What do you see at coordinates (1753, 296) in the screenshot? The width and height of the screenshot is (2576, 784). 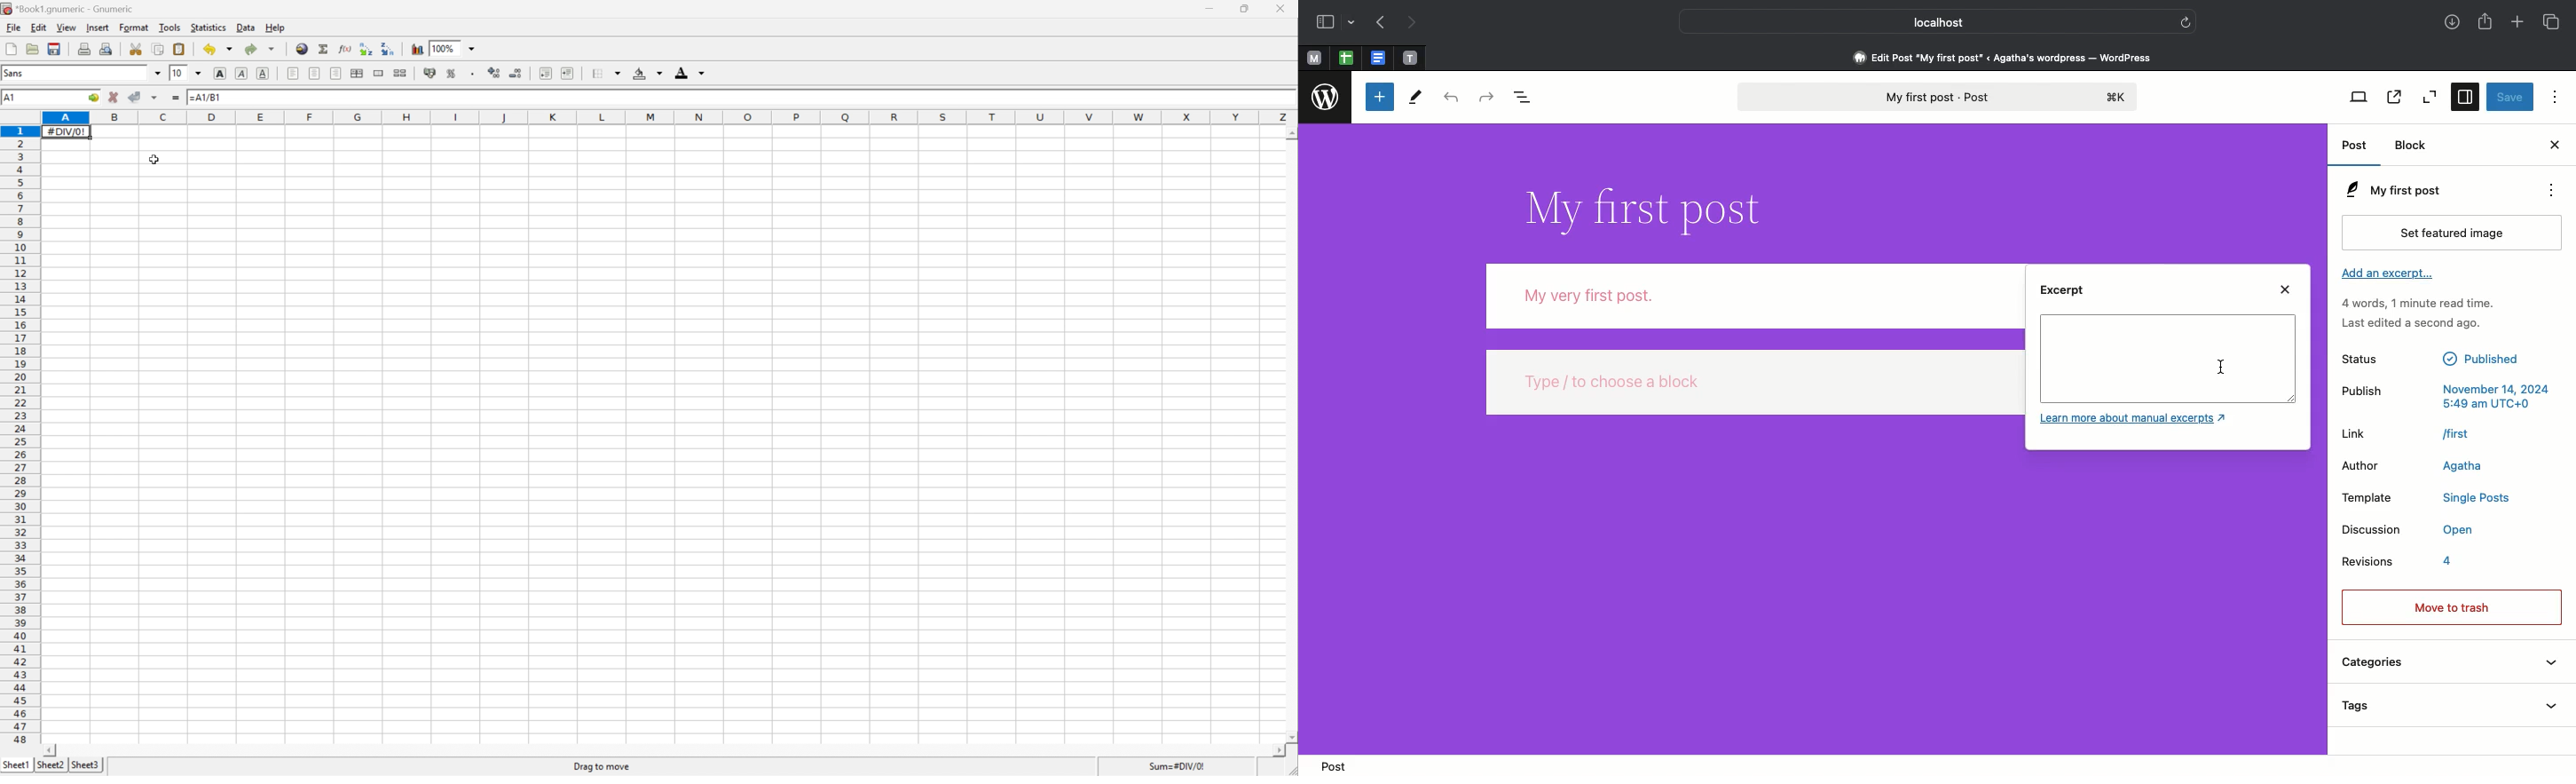 I see `My very first post.` at bounding box center [1753, 296].